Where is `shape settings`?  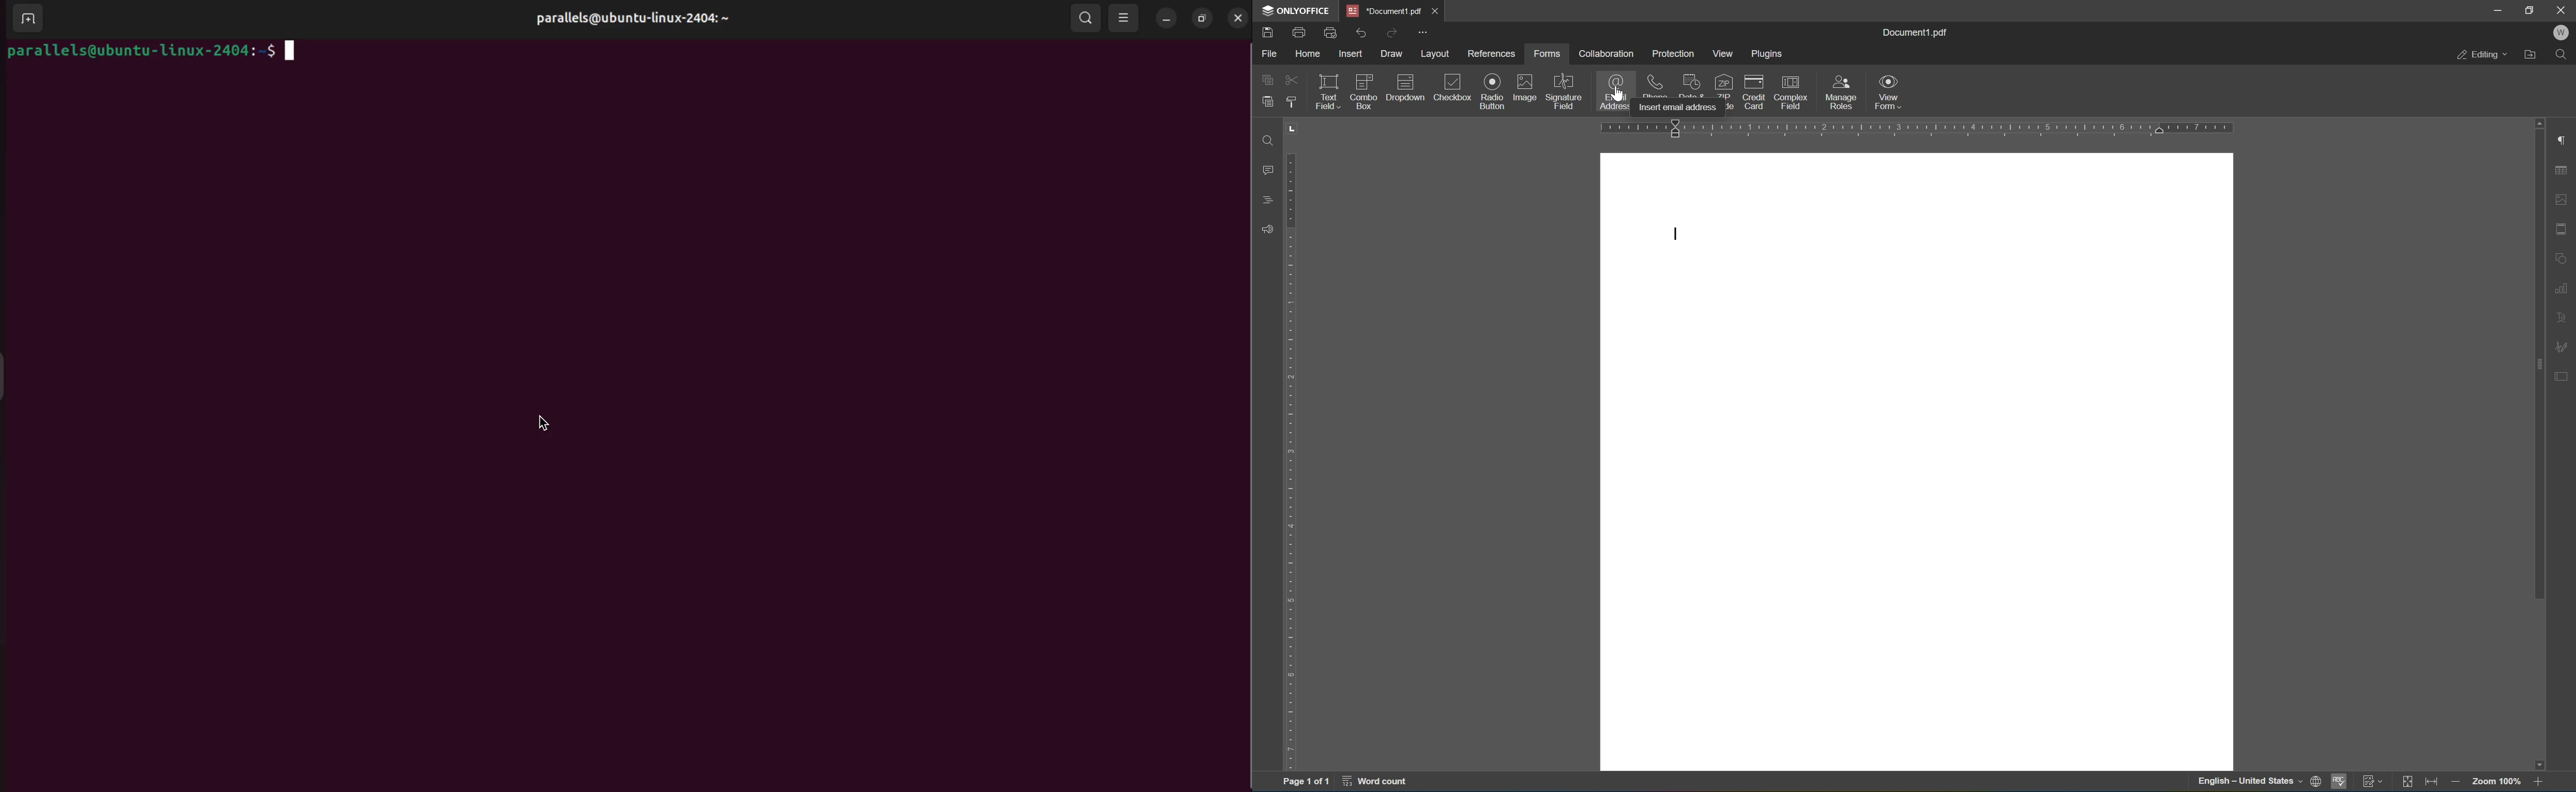 shape settings is located at coordinates (2565, 258).